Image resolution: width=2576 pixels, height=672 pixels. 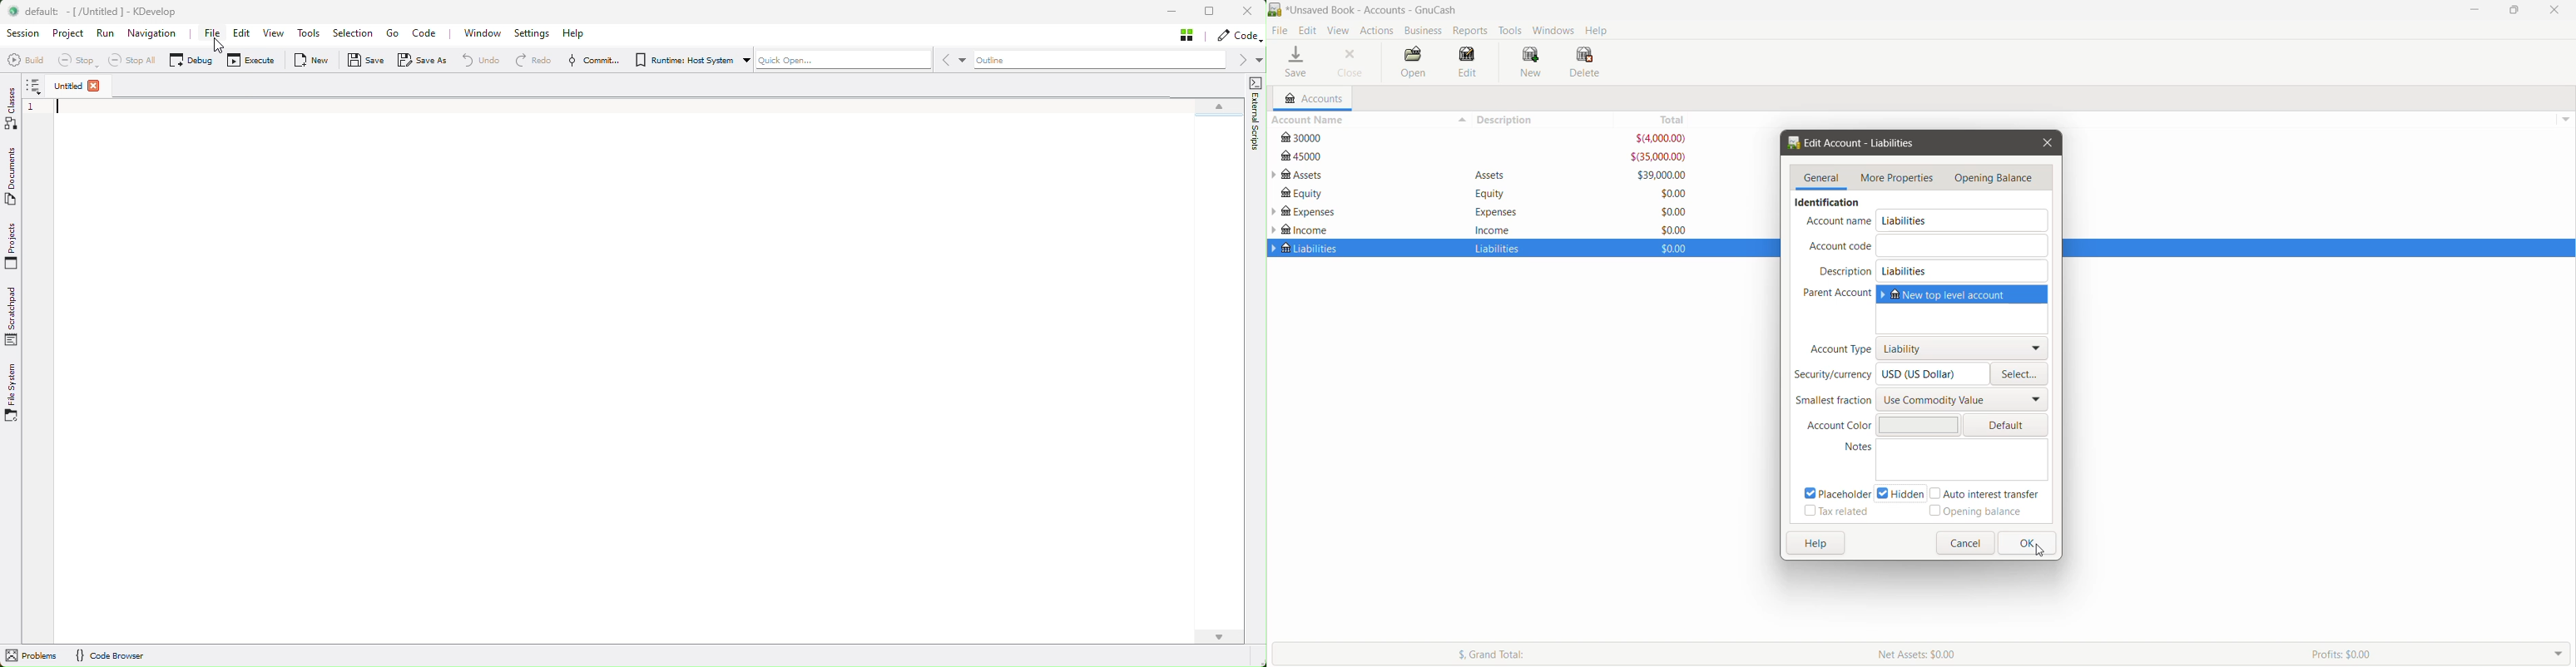 I want to click on Edit, so click(x=1309, y=31).